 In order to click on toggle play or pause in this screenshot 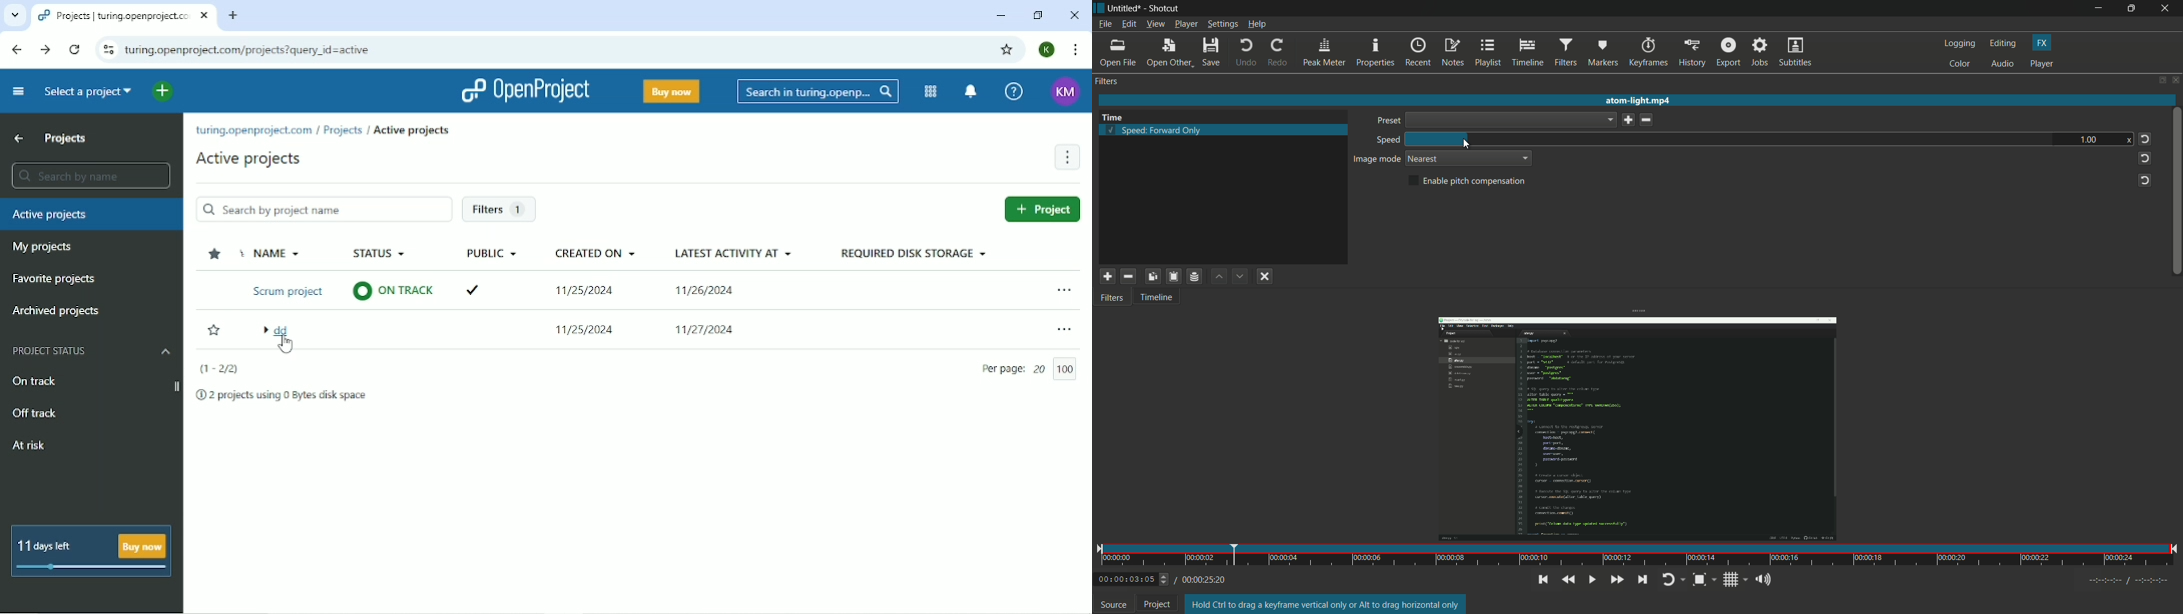, I will do `click(1593, 579)`.